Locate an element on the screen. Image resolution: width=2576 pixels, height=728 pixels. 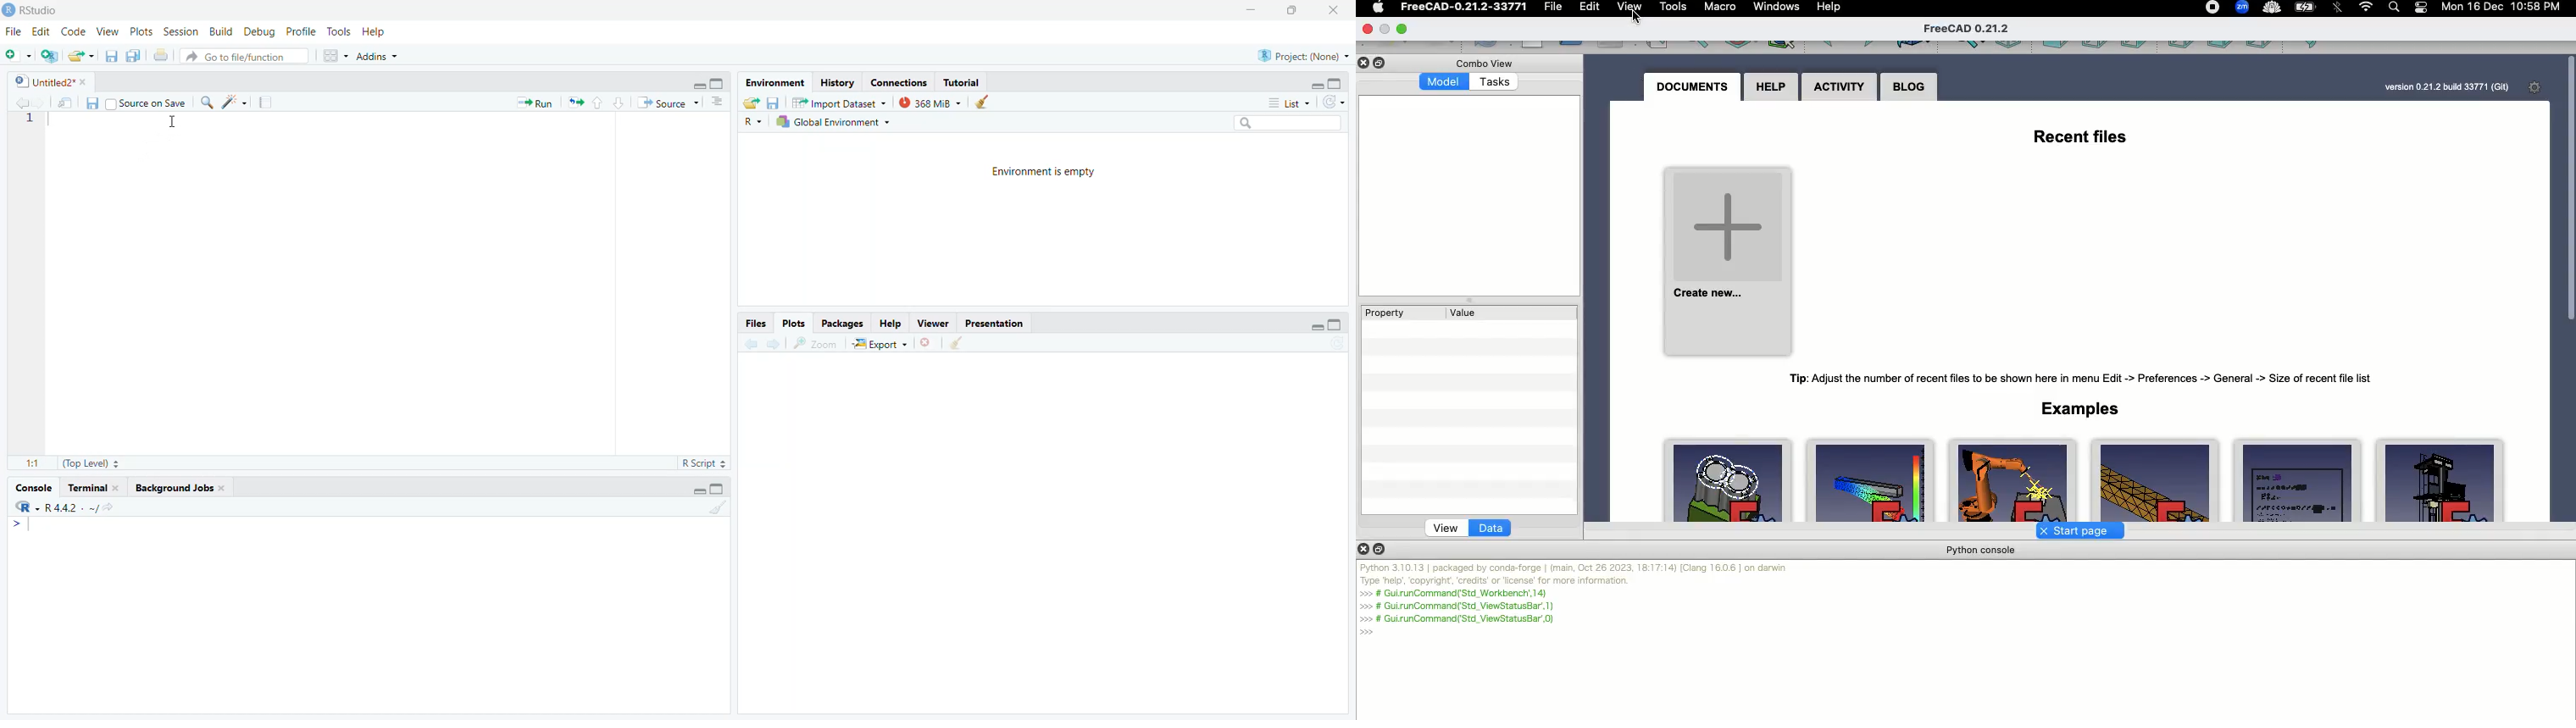
File is located at coordinates (14, 31).